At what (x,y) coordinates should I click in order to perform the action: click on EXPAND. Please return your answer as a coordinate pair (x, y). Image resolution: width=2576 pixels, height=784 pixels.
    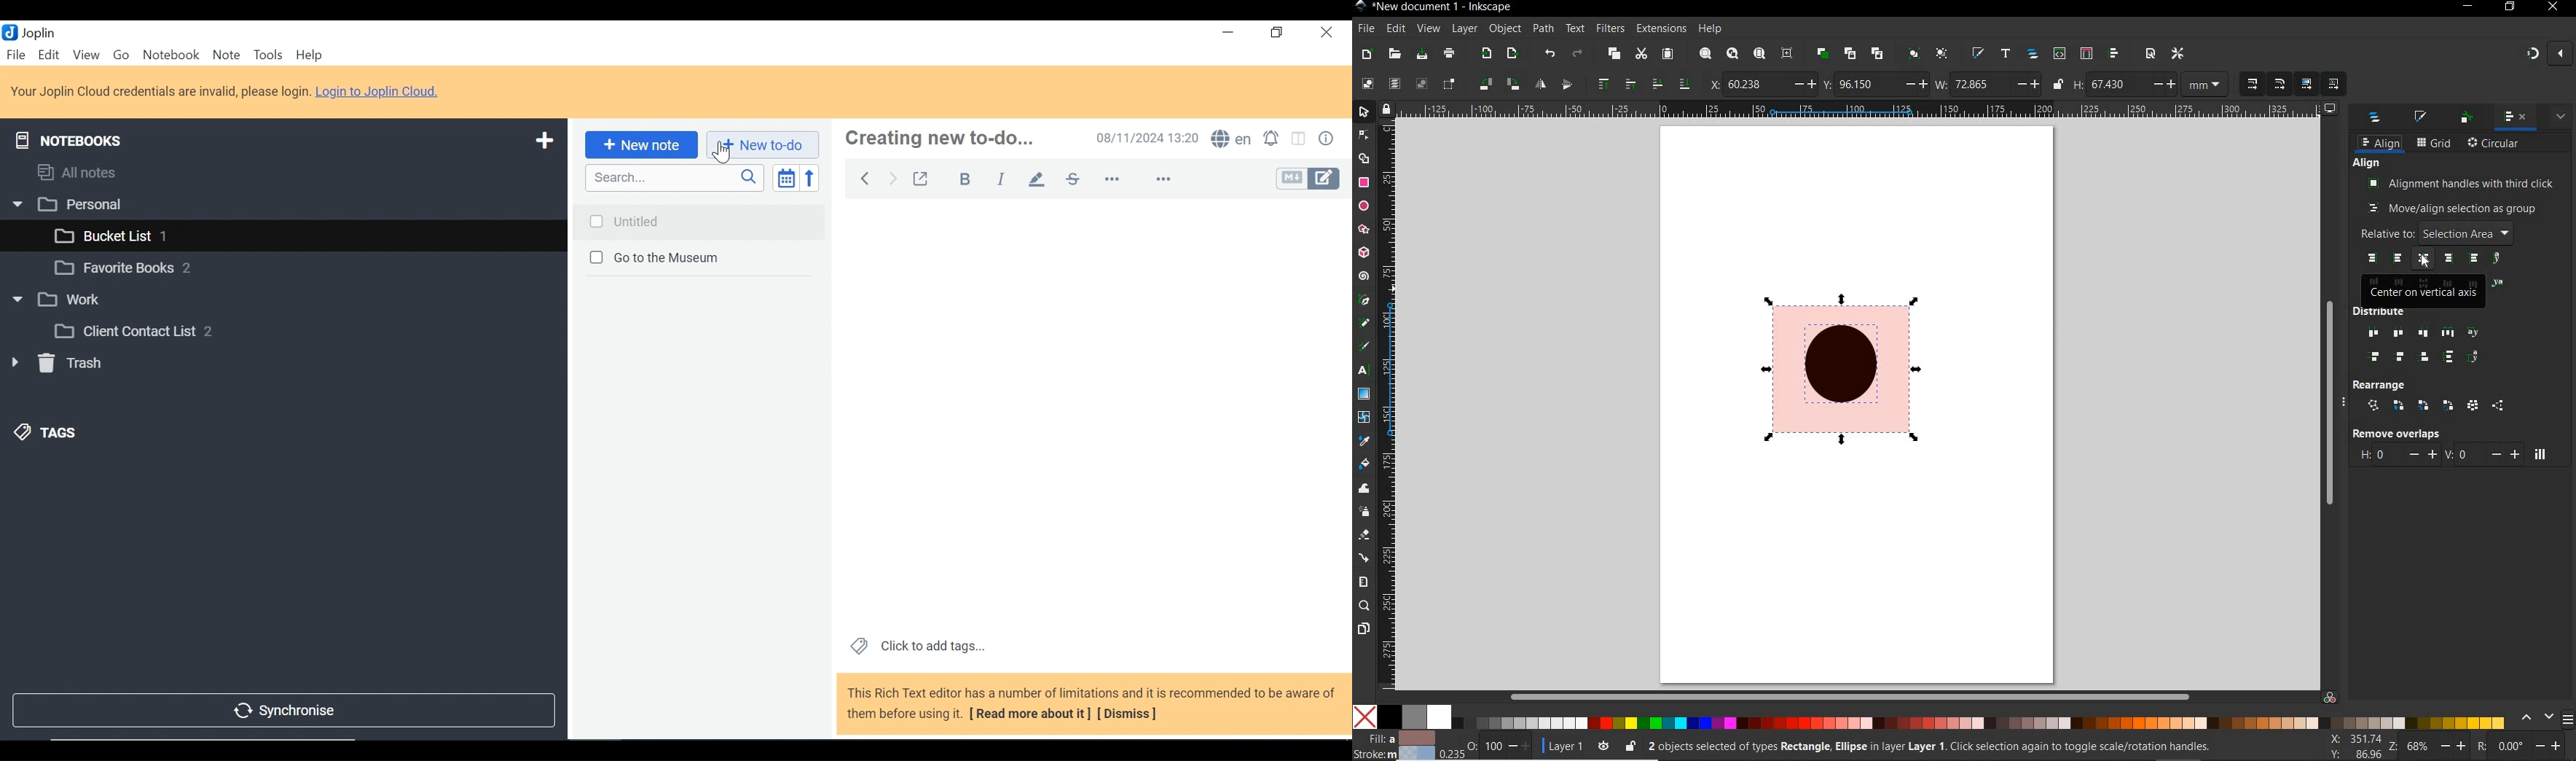
    Looking at the image, I should click on (2561, 115).